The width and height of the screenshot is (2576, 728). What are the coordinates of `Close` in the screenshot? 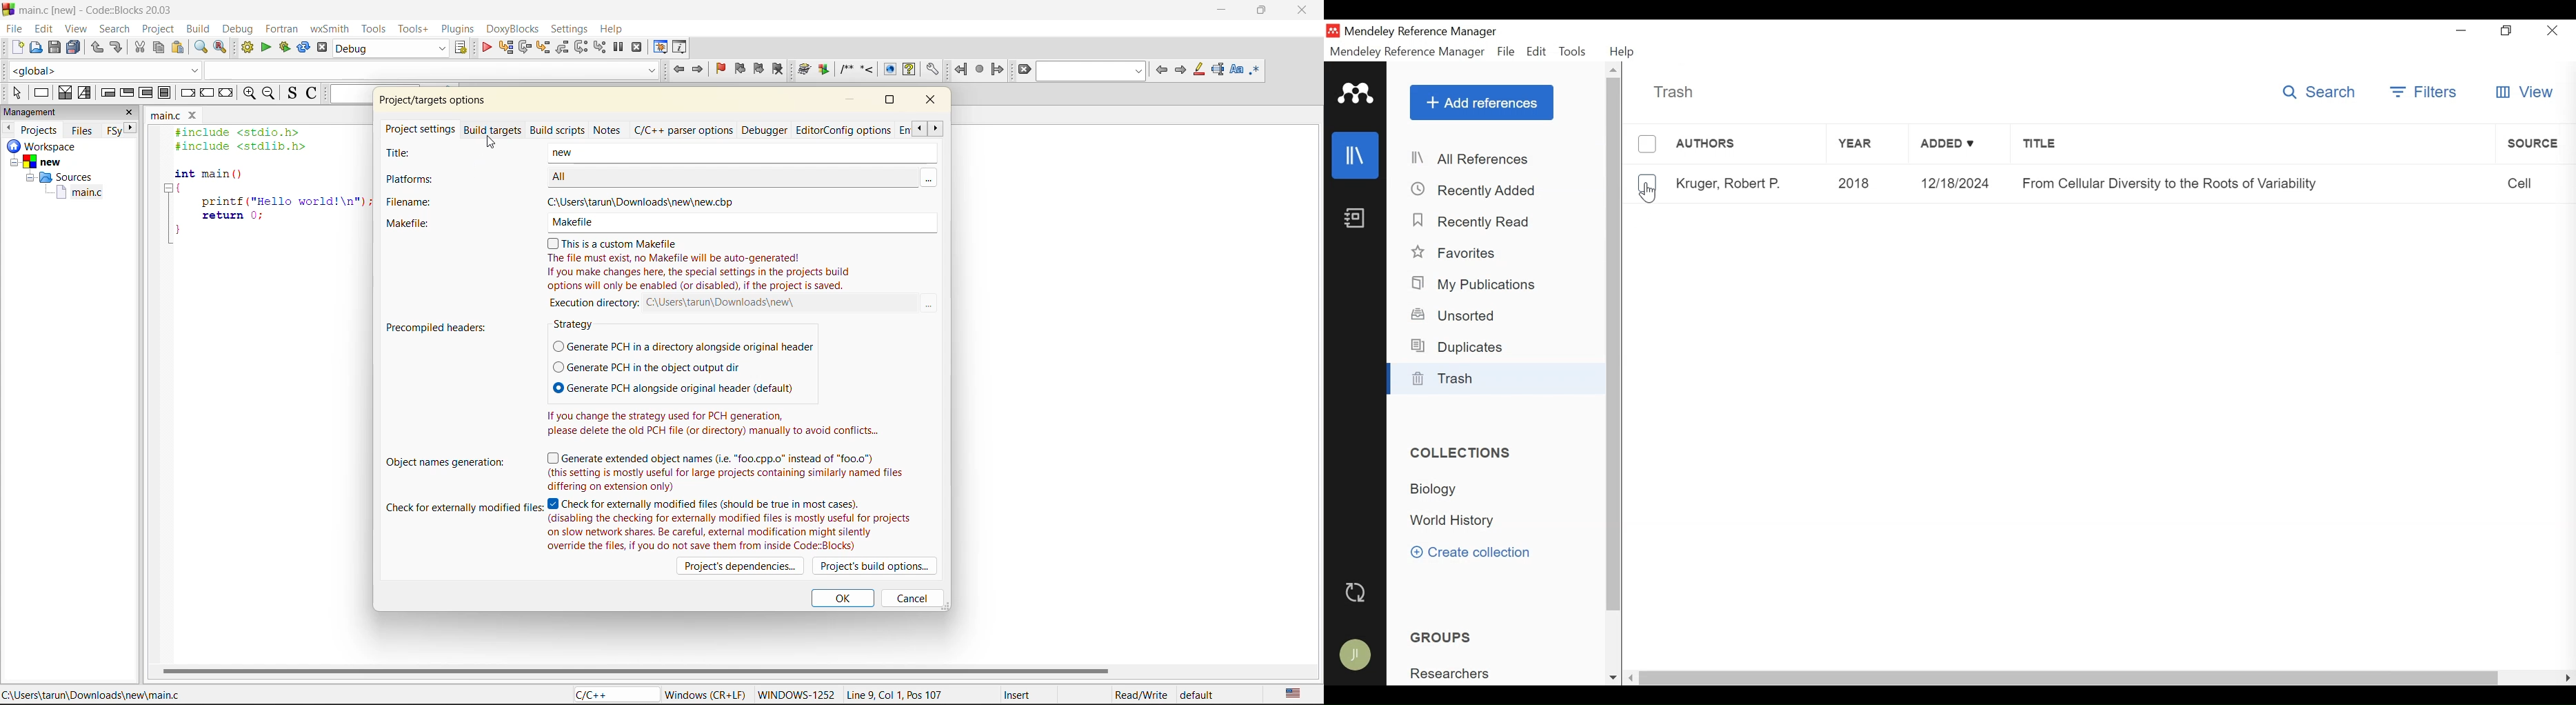 It's located at (2554, 31).